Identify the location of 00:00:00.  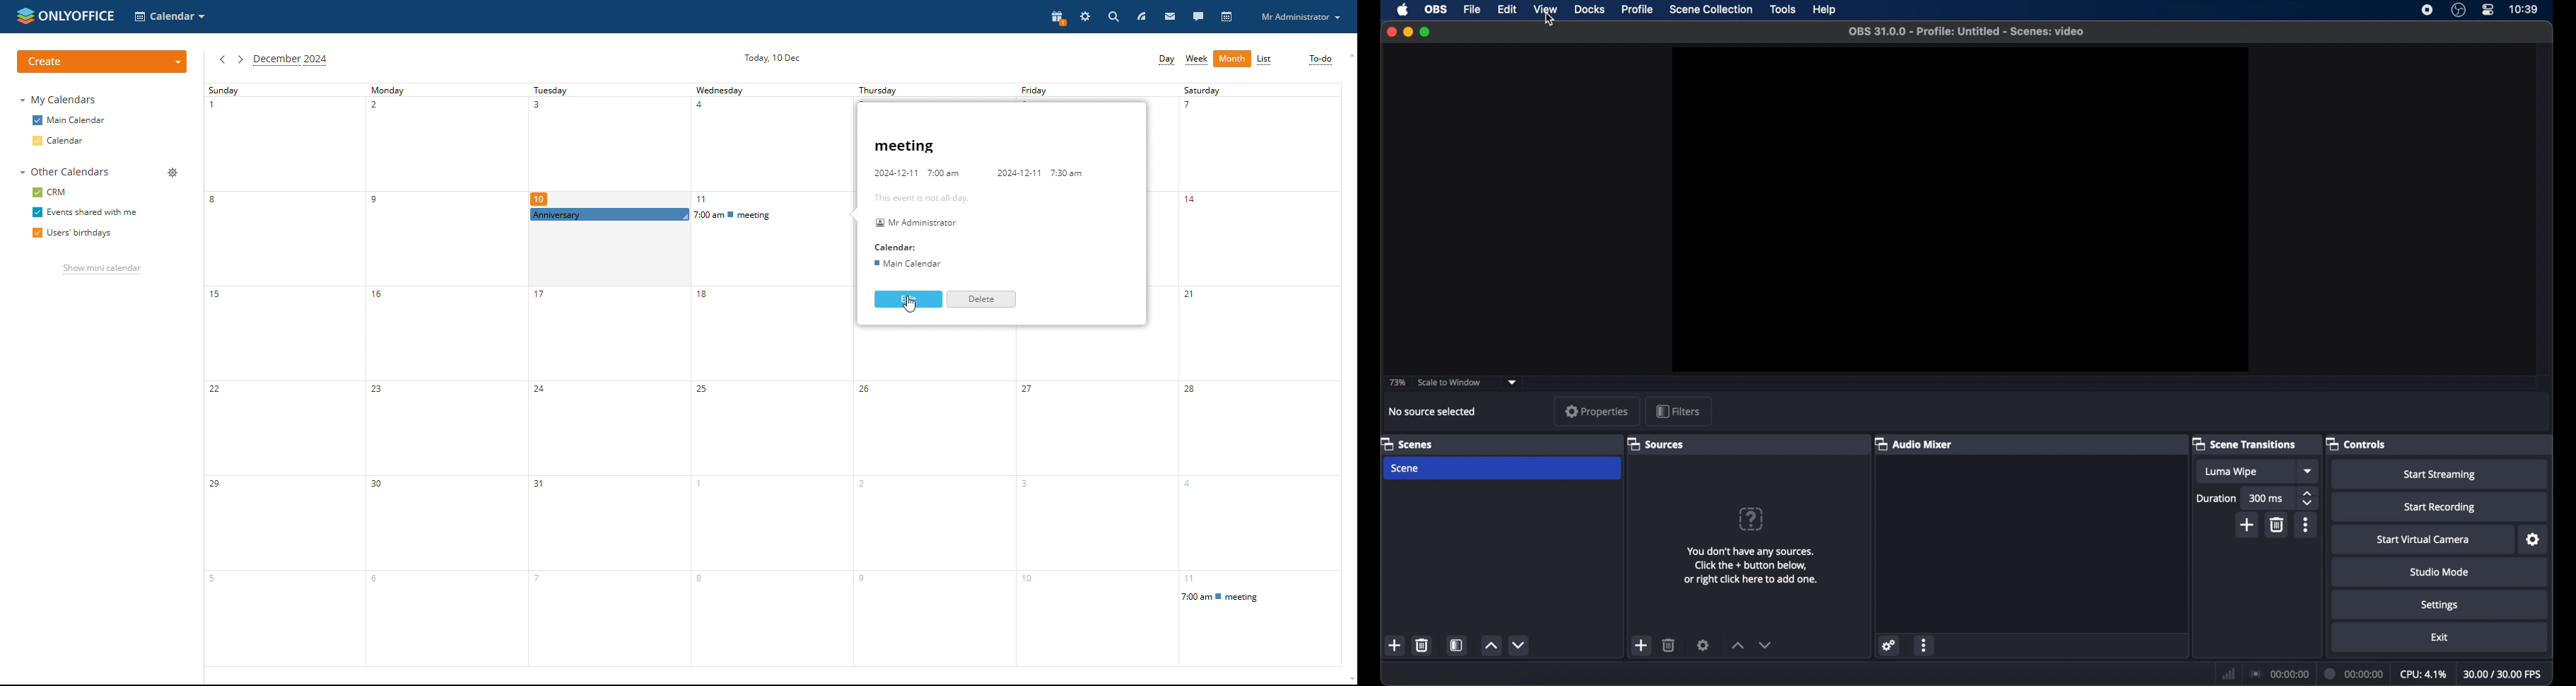
(2280, 674).